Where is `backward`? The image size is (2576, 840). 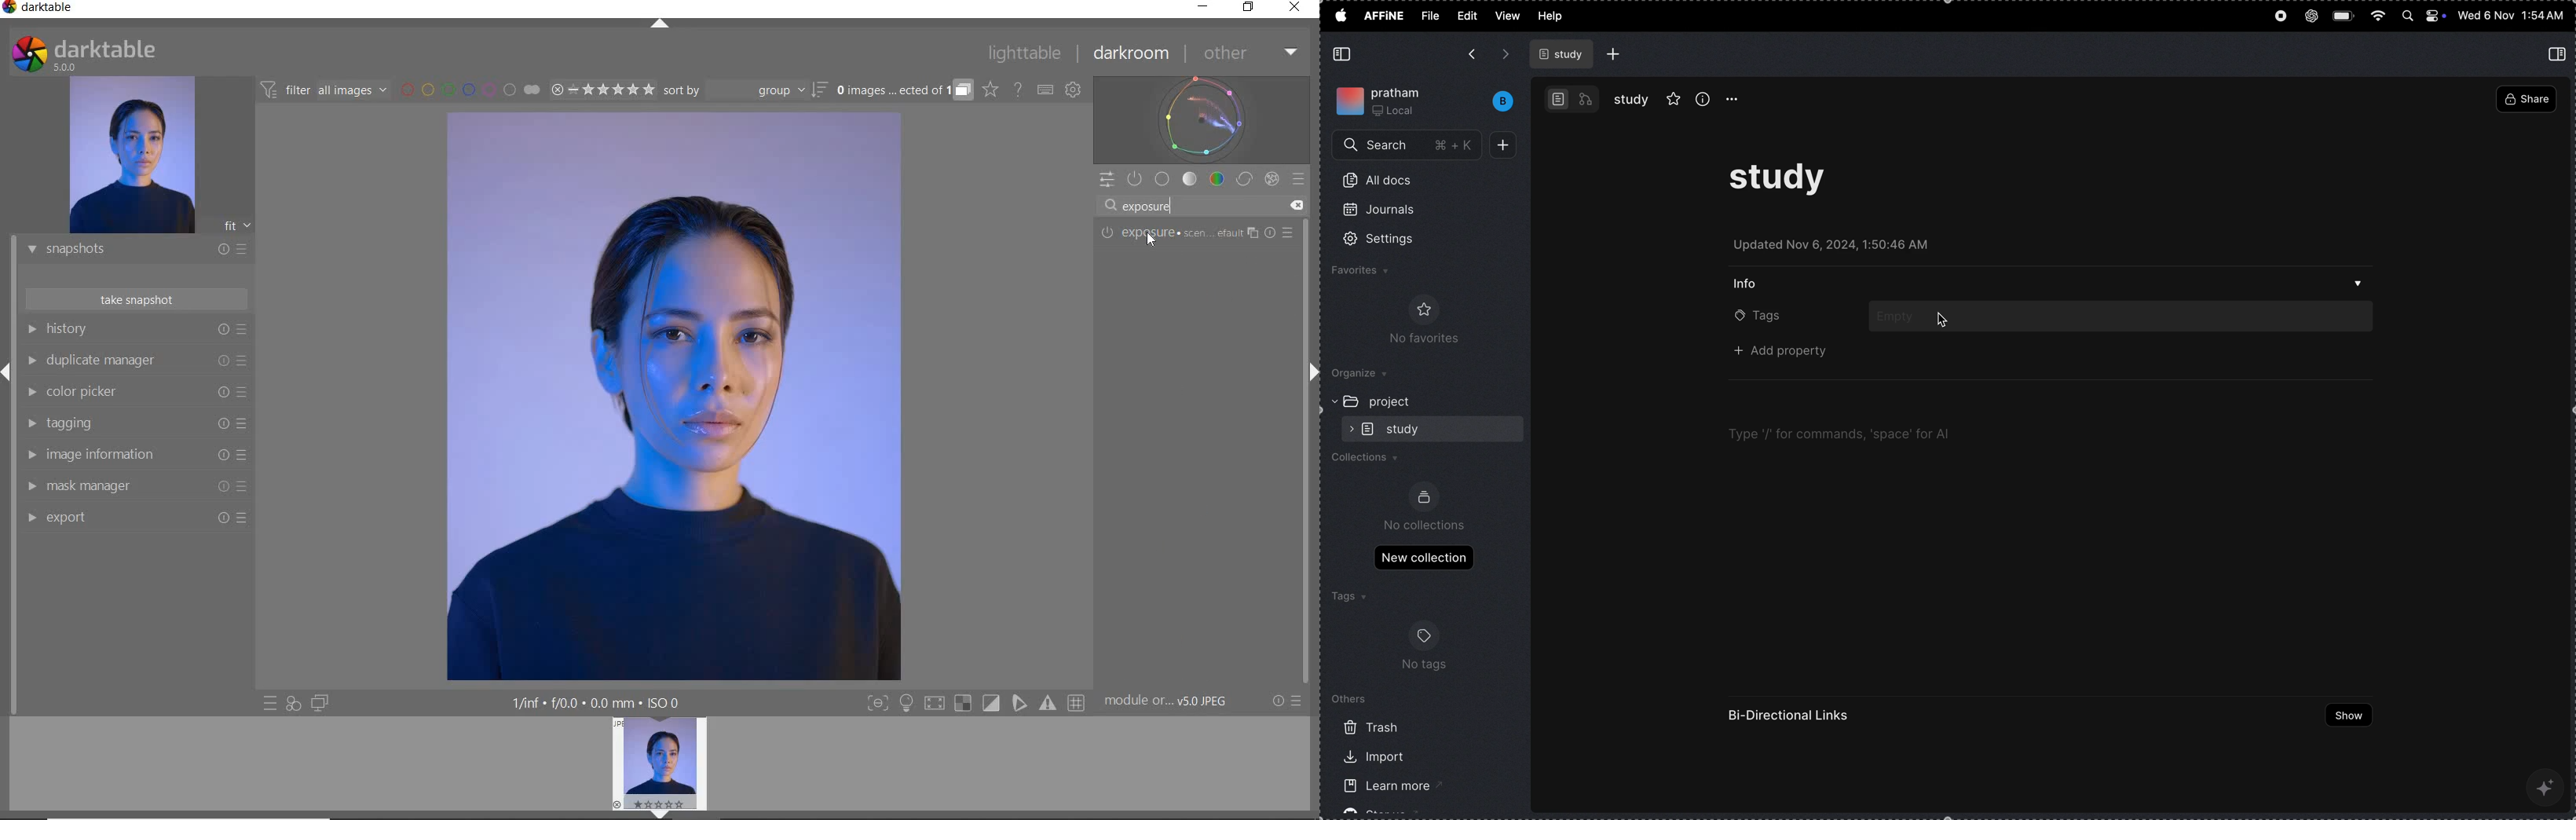 backward is located at coordinates (1471, 56).